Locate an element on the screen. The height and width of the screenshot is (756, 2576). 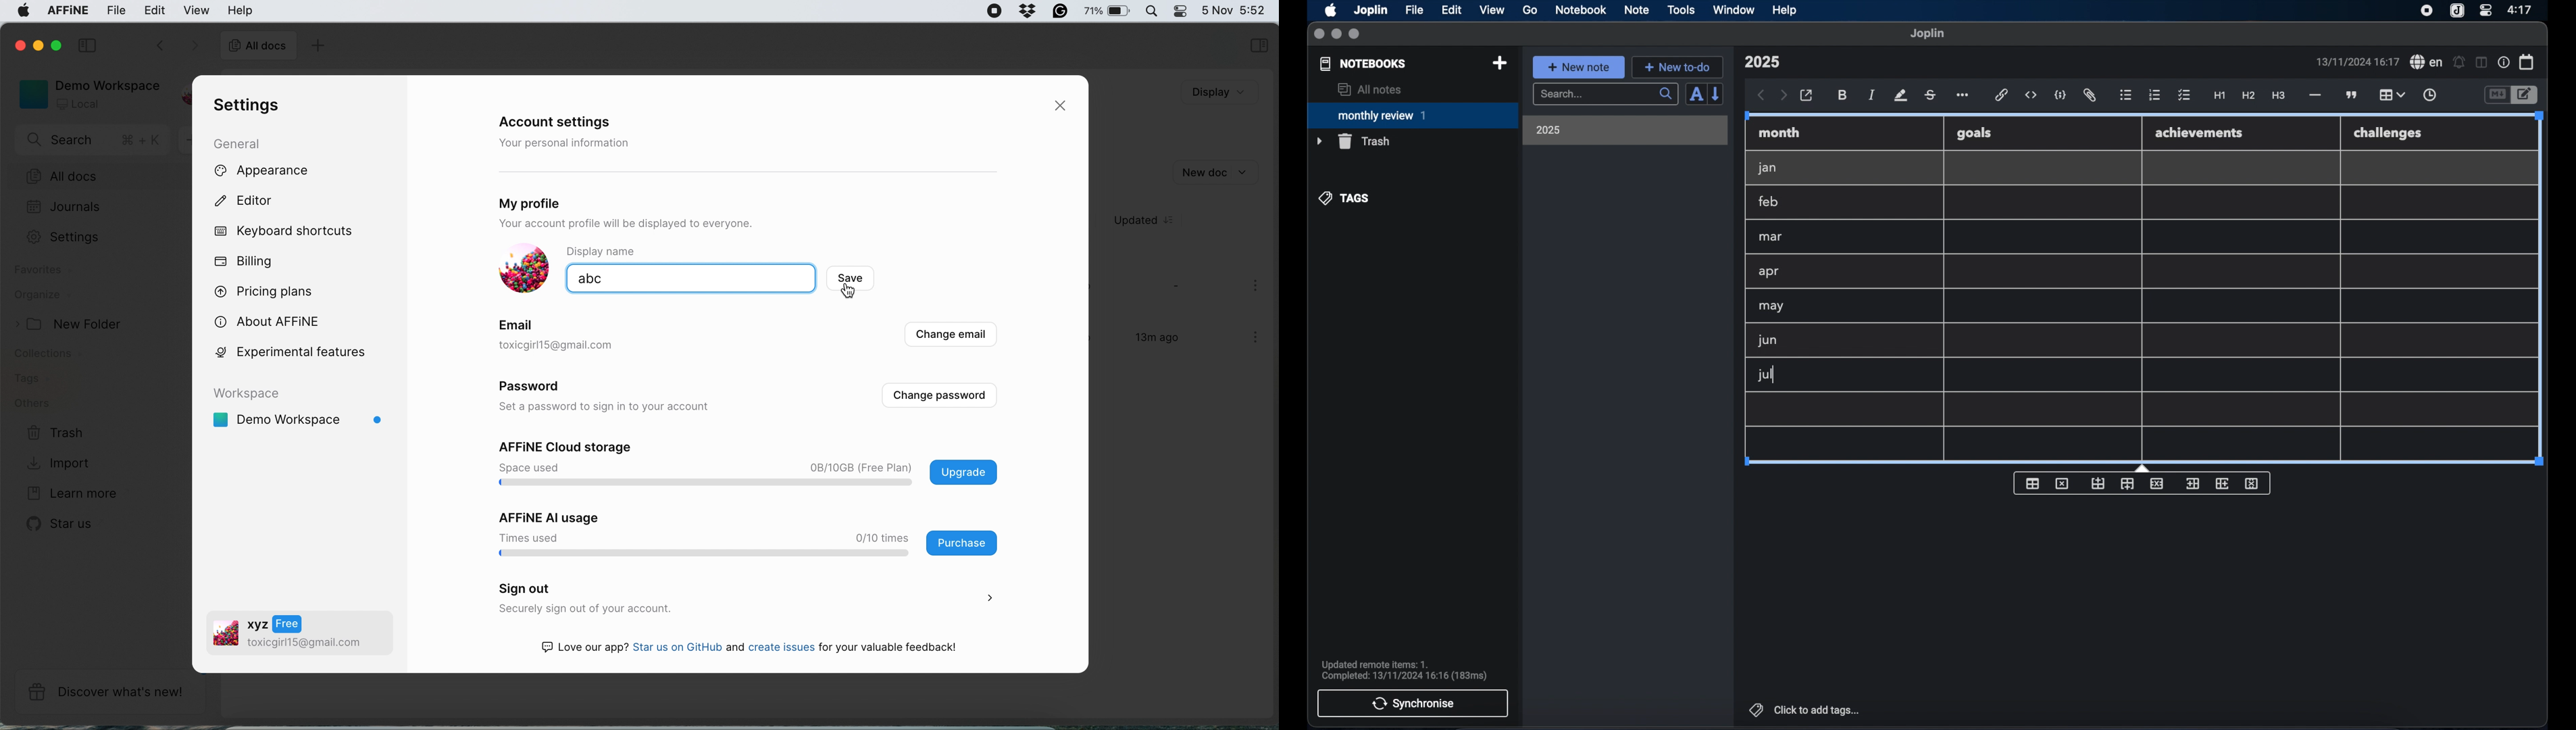
maximize is located at coordinates (1355, 34).